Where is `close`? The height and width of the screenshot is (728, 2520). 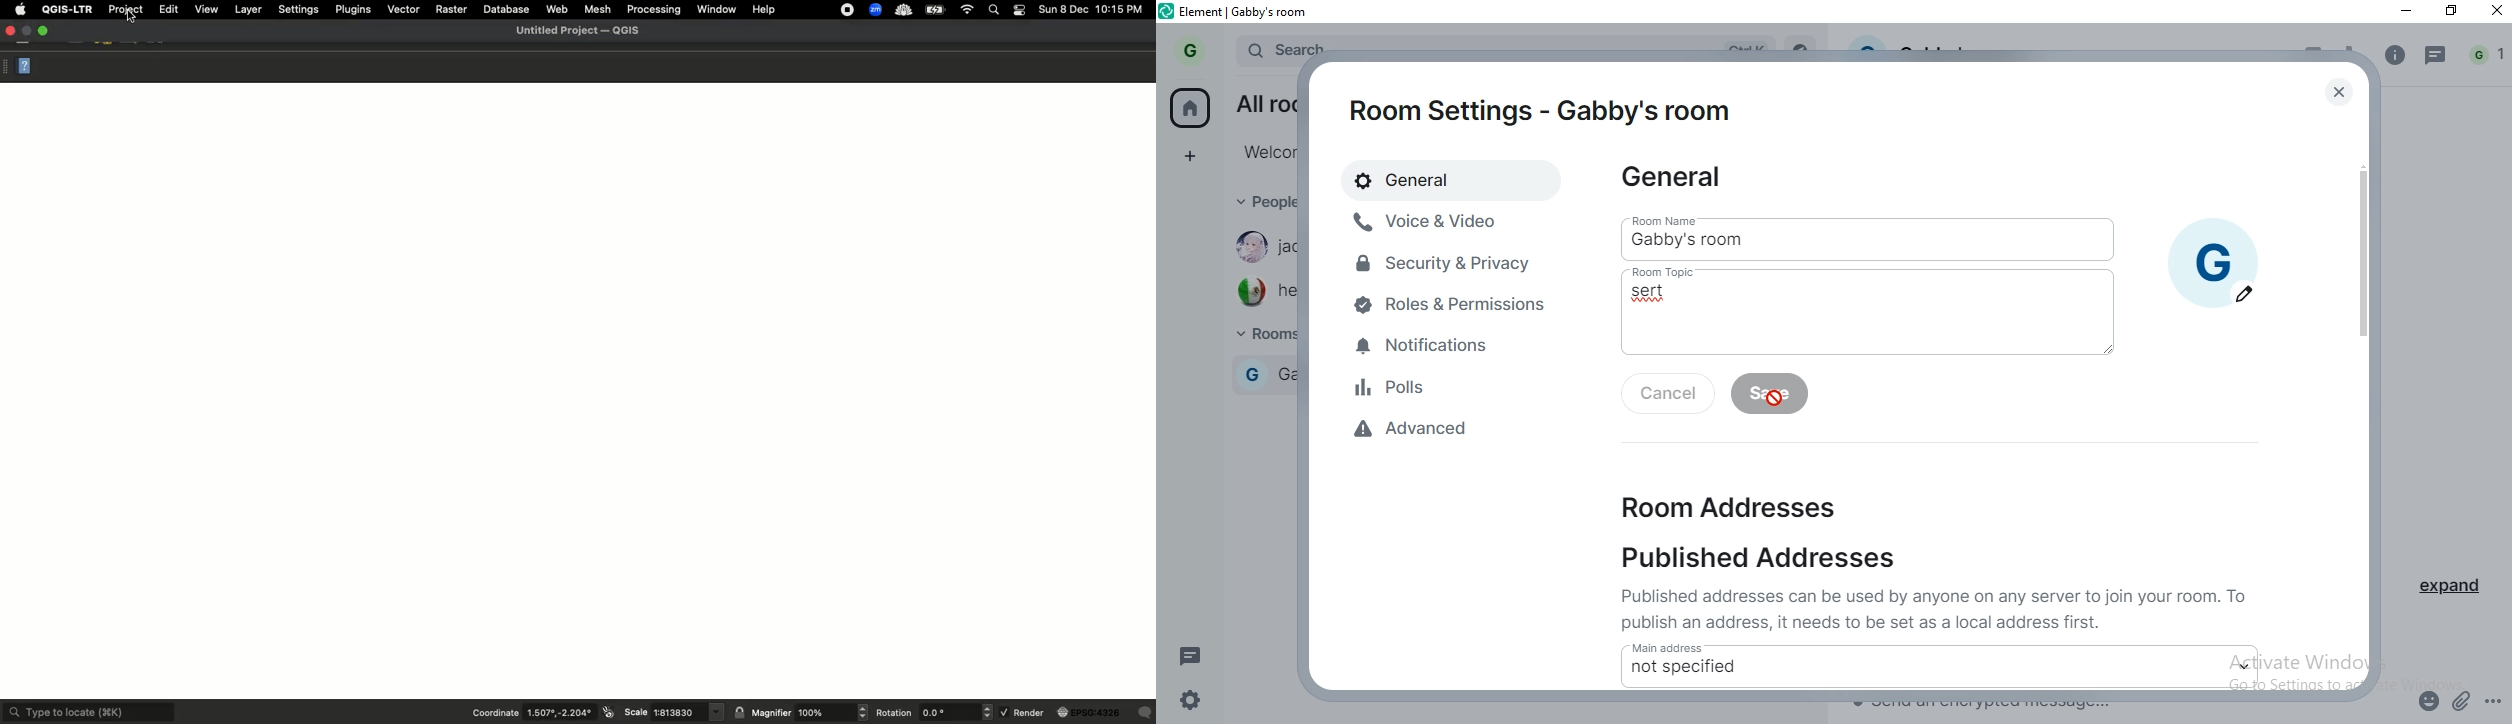
close is located at coordinates (2342, 92).